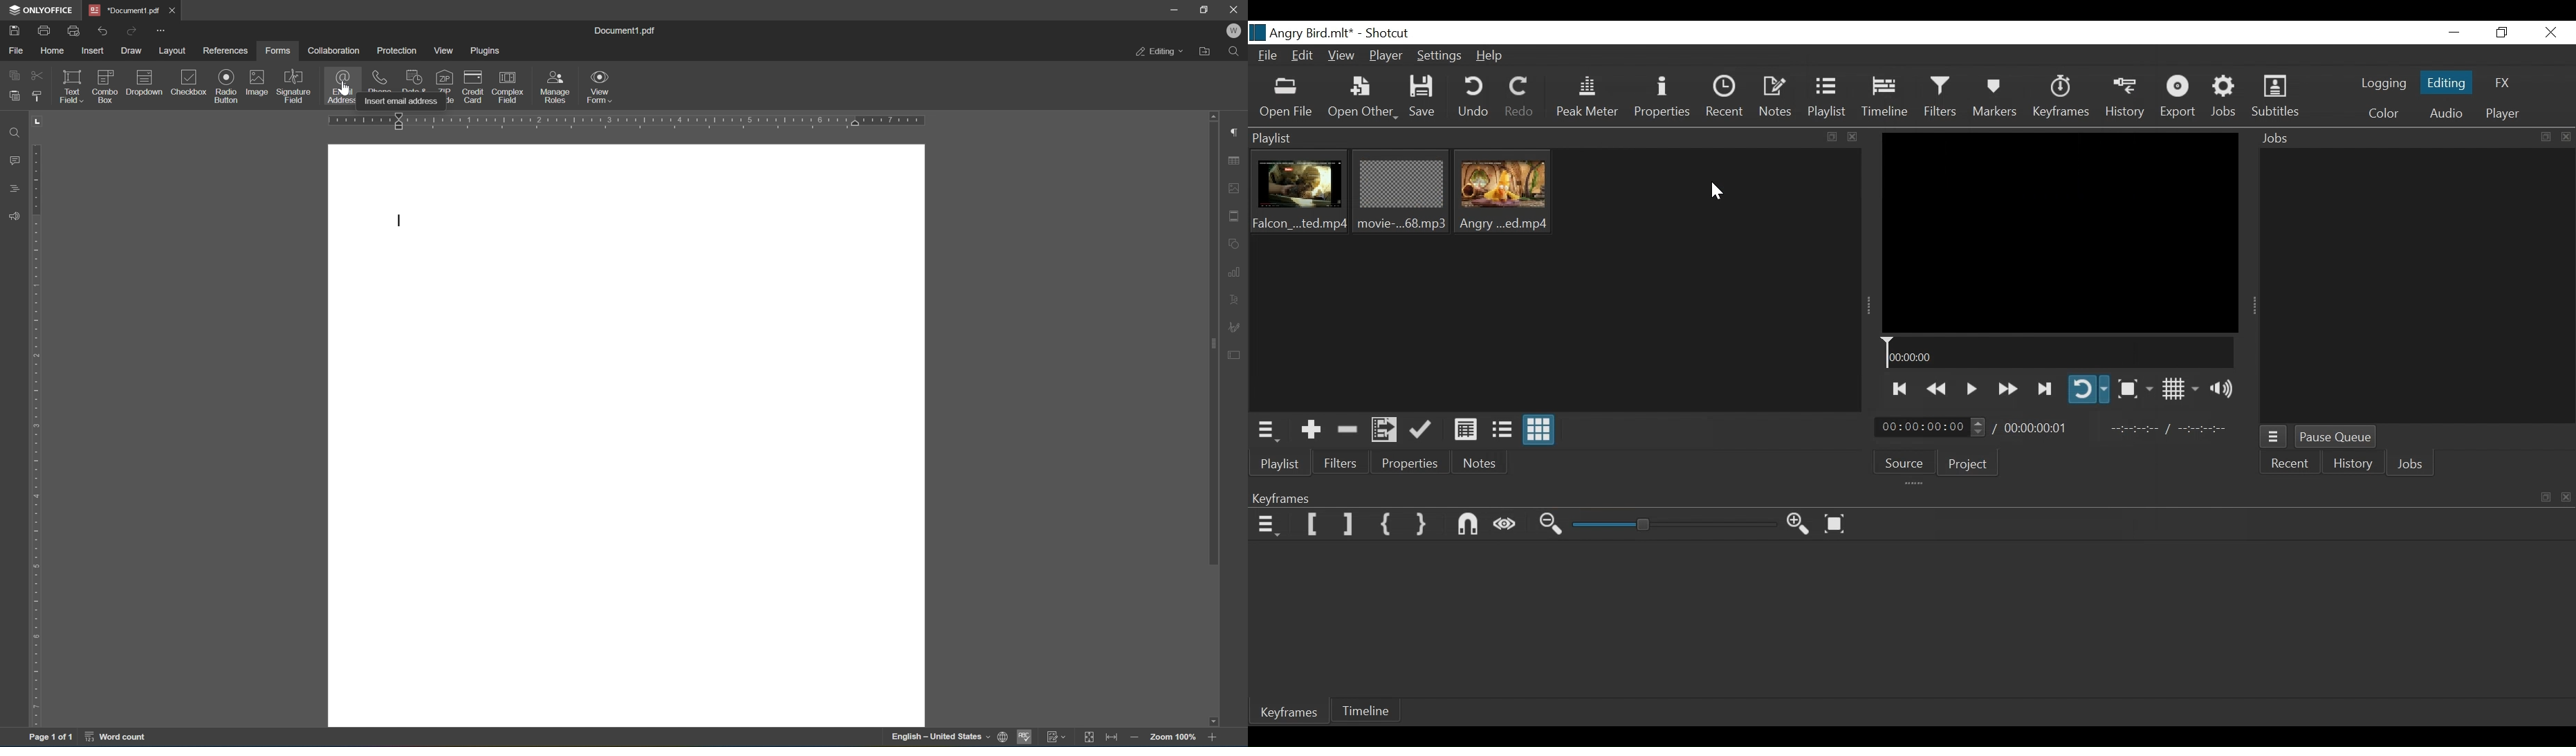  Describe the element at coordinates (1204, 11) in the screenshot. I see `restore down` at that location.